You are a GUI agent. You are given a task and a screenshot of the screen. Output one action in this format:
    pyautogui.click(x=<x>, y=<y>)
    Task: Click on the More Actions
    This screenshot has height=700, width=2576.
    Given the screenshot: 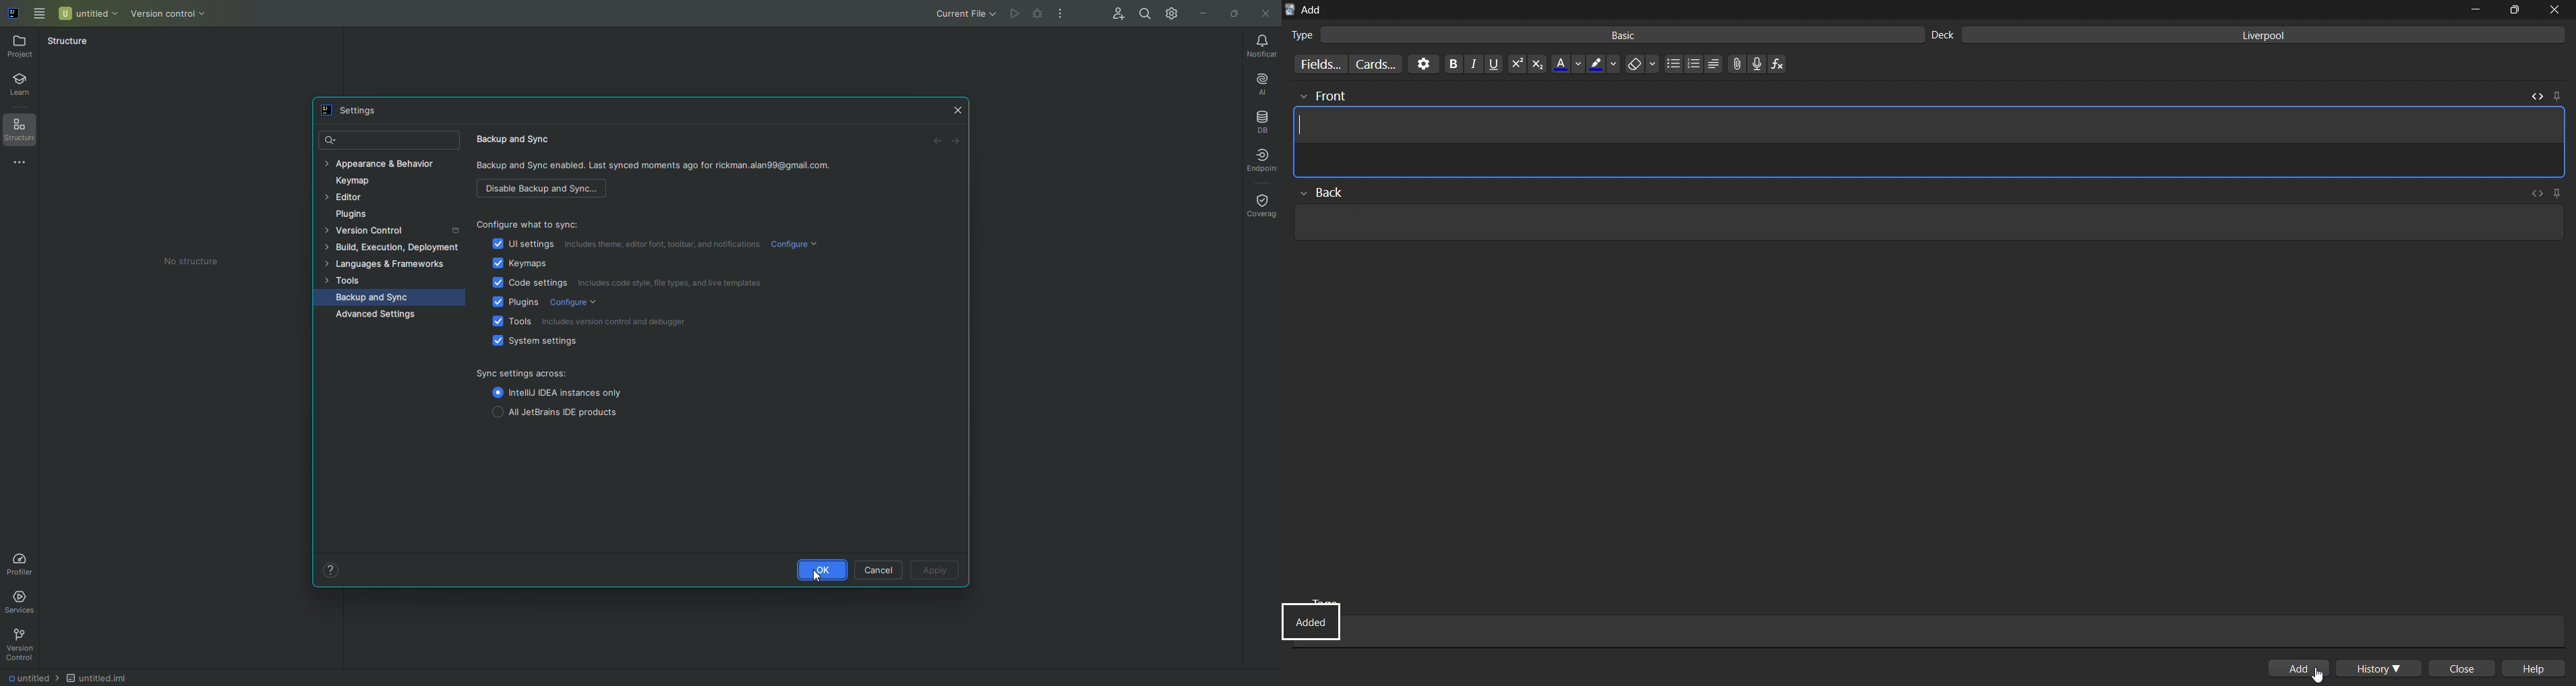 What is the action you would take?
    pyautogui.click(x=1062, y=15)
    